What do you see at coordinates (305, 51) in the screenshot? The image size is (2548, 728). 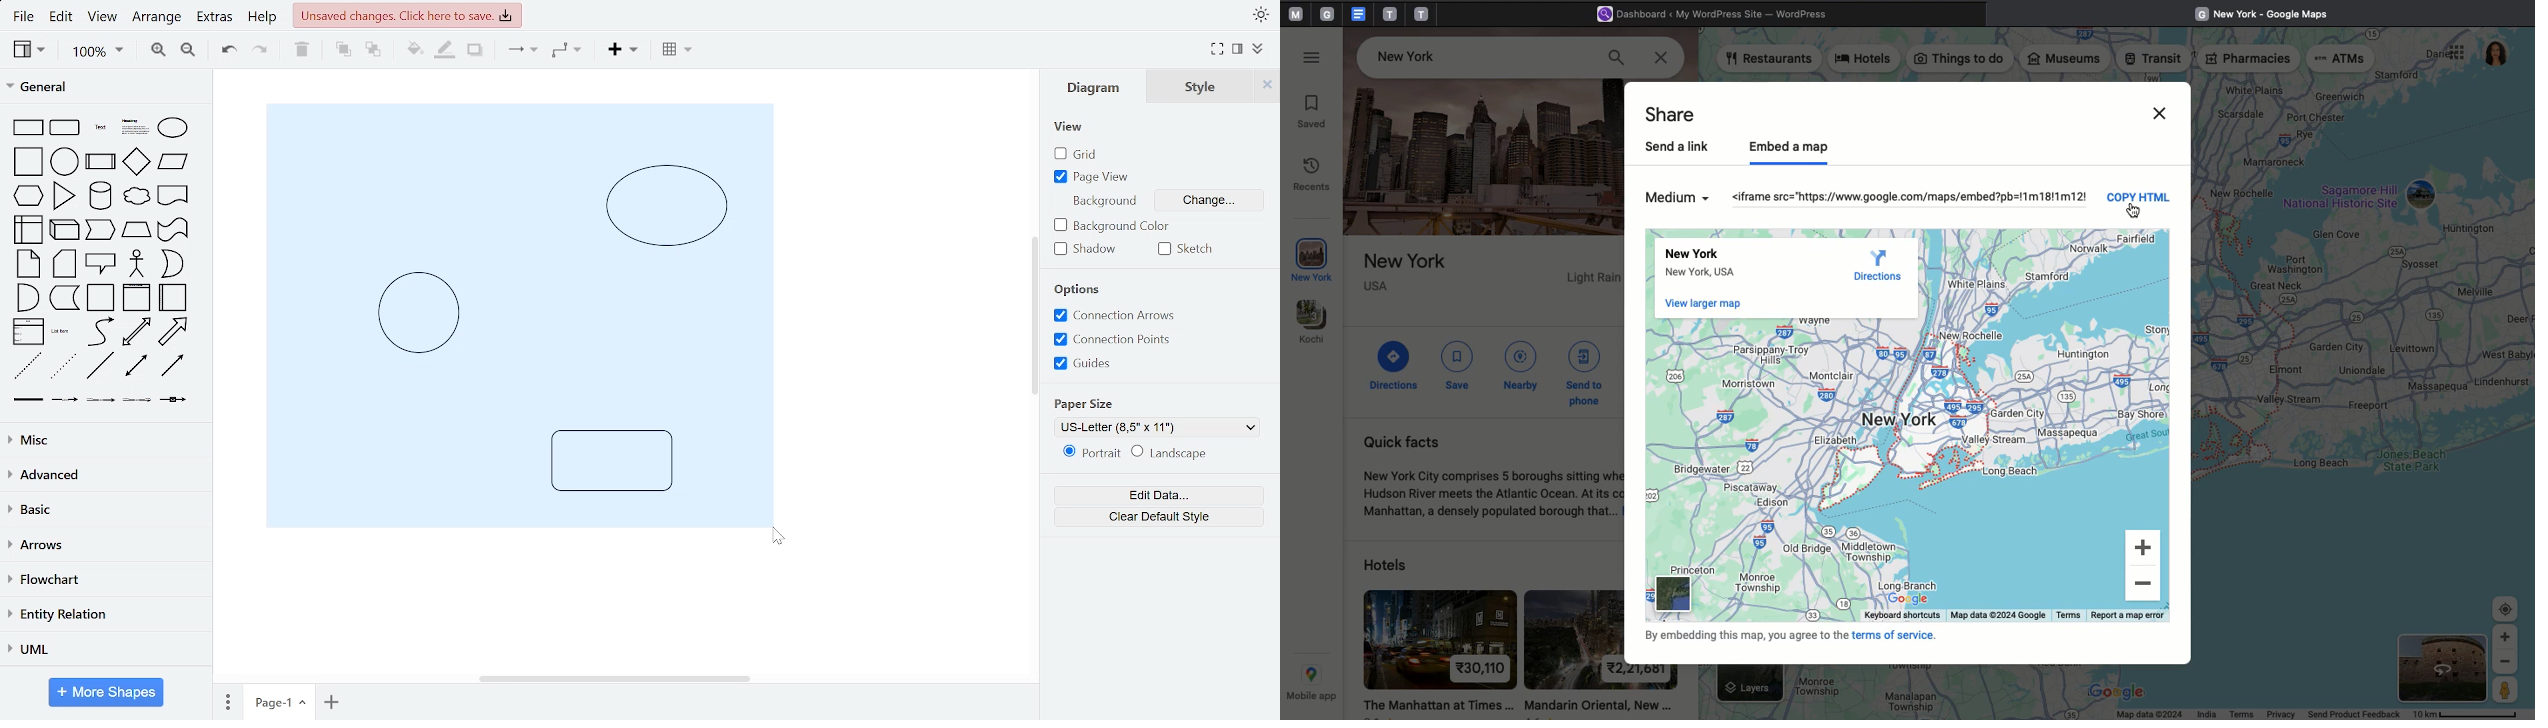 I see `delete` at bounding box center [305, 51].